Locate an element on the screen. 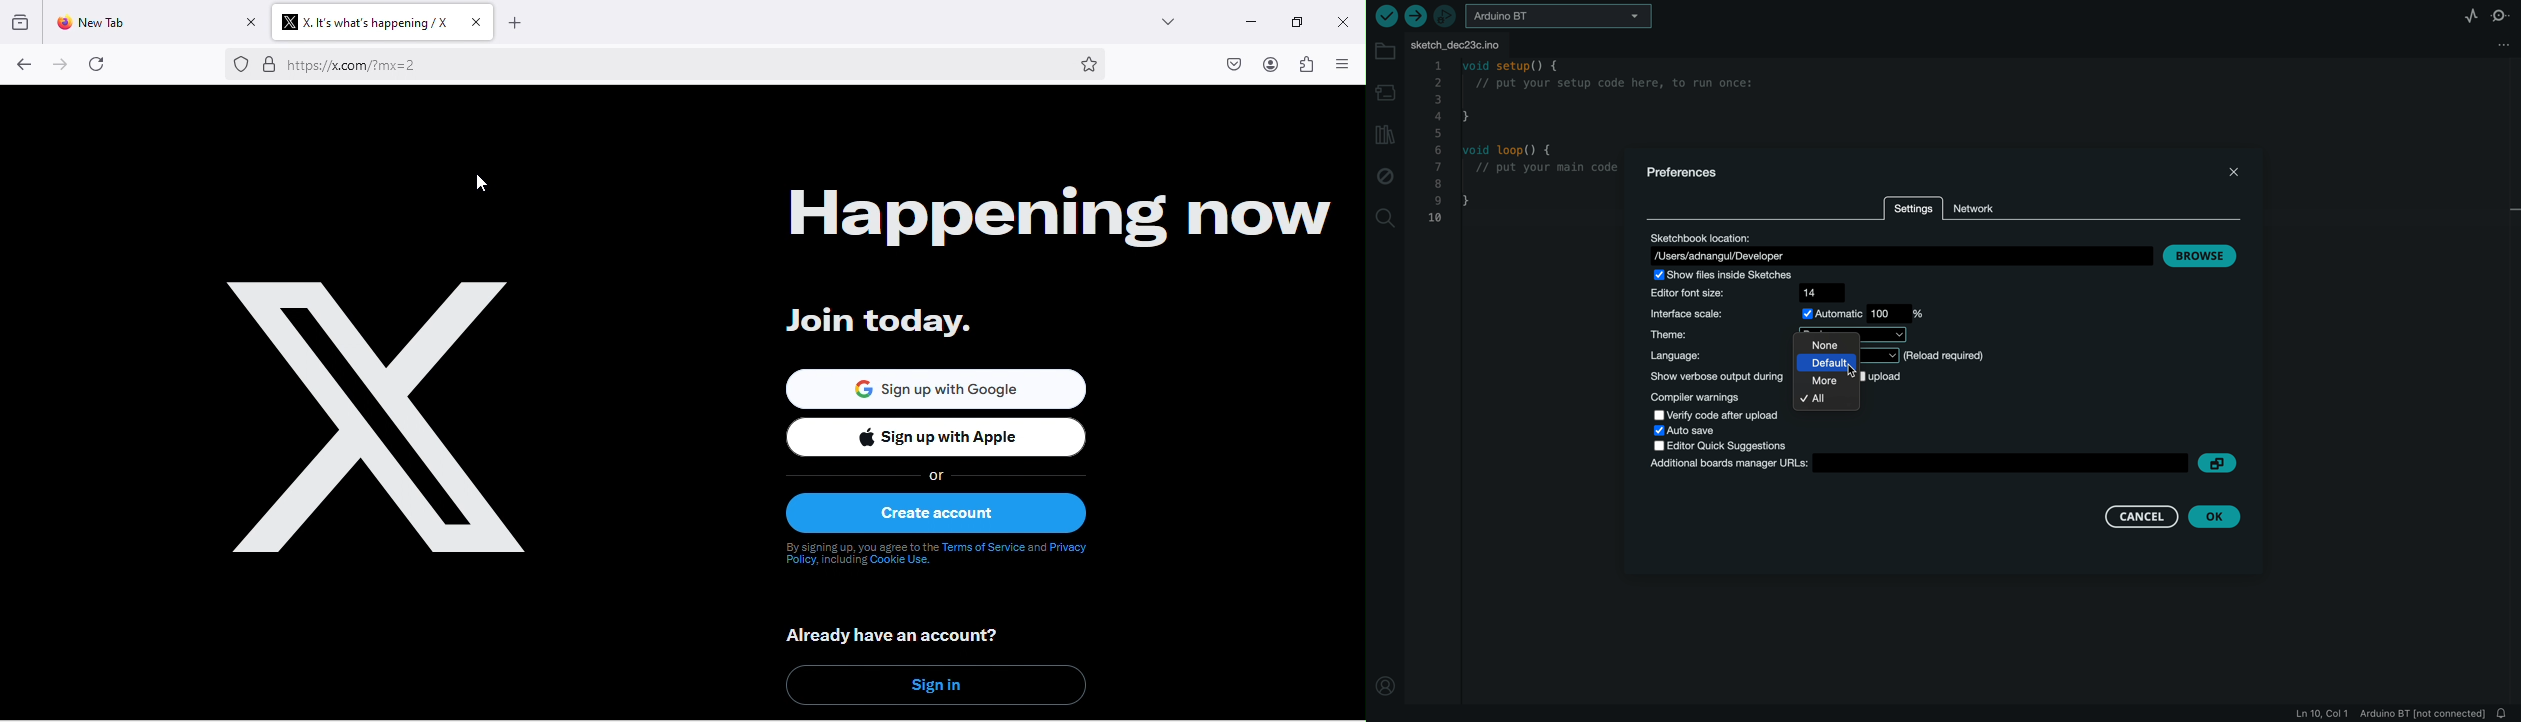  proxy is located at coordinates (241, 64).